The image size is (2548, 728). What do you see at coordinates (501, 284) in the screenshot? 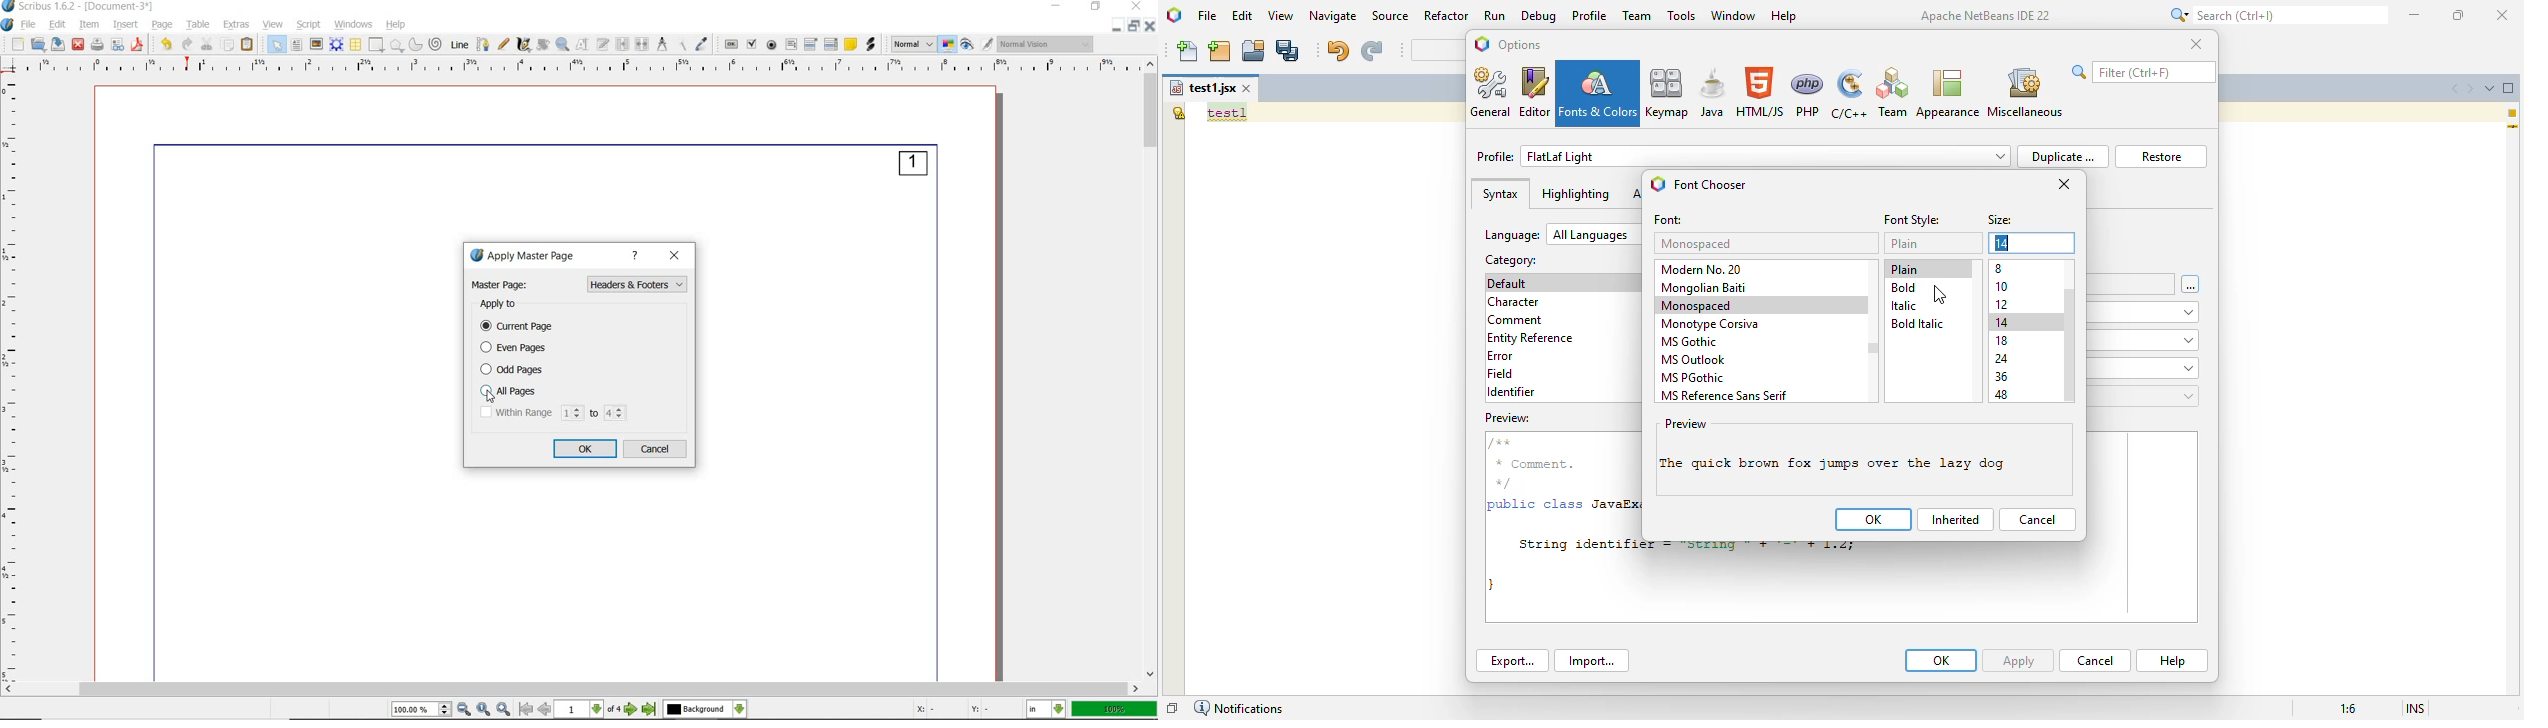
I see `Master page` at bounding box center [501, 284].